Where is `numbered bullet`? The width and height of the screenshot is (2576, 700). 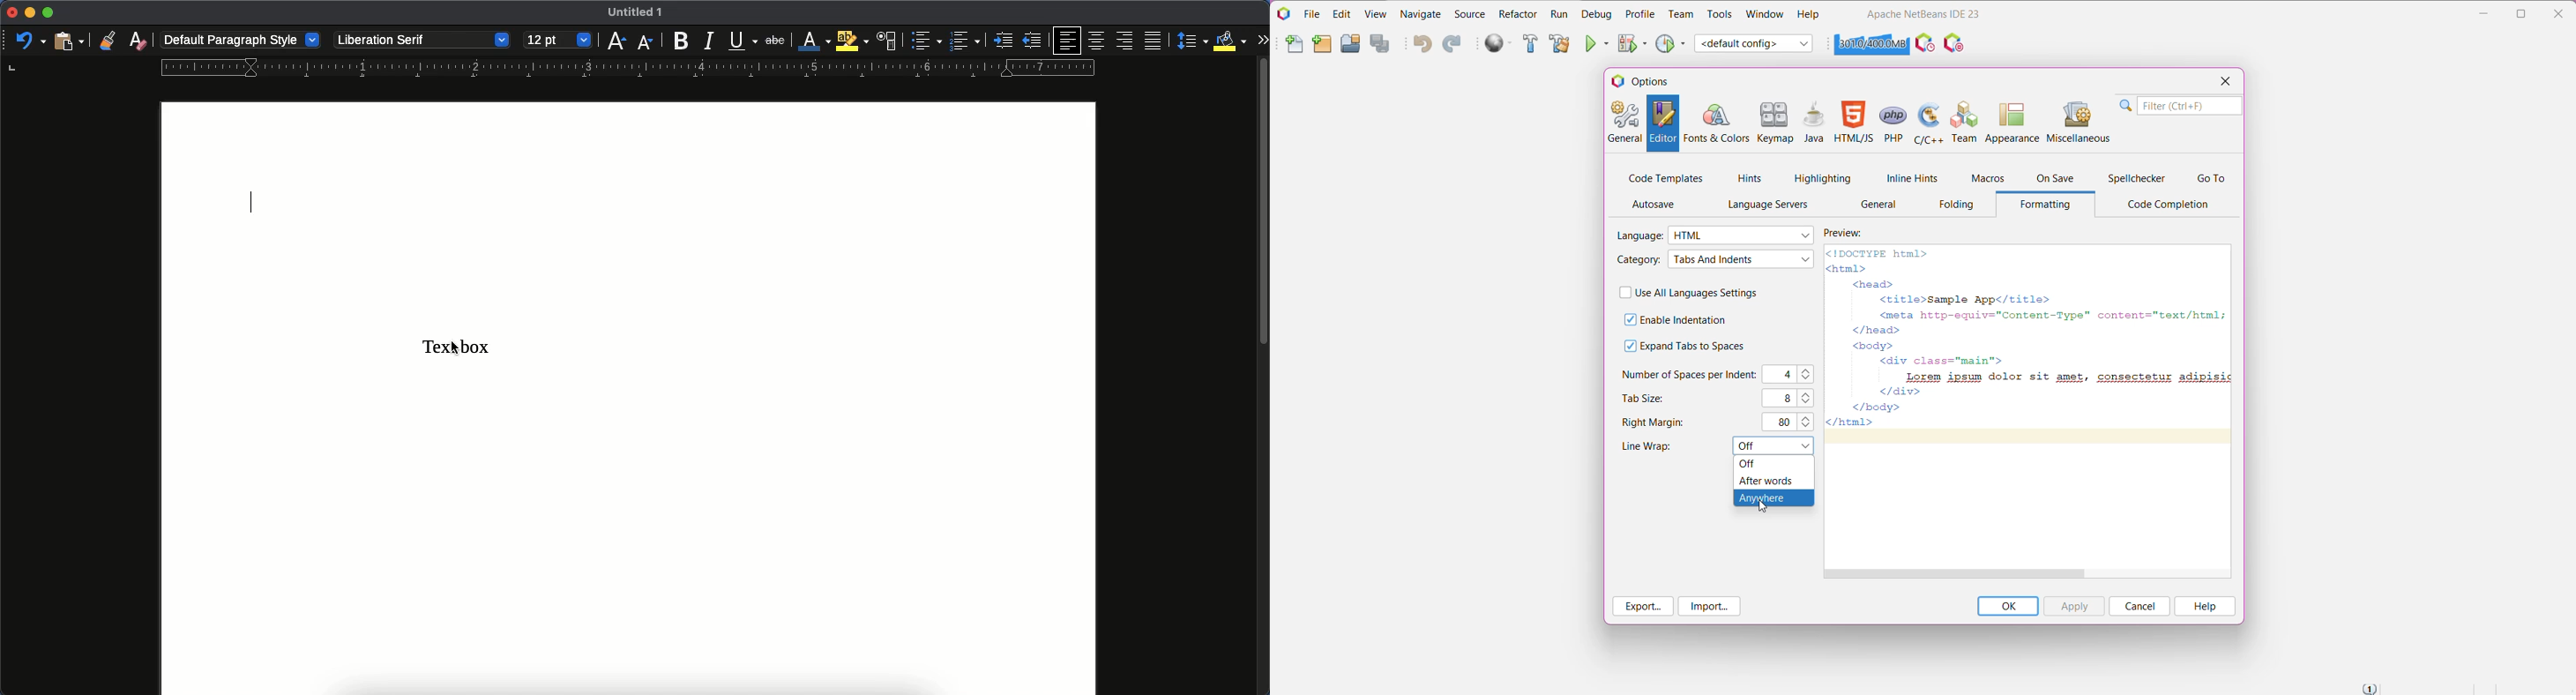
numbered bullet is located at coordinates (962, 41).